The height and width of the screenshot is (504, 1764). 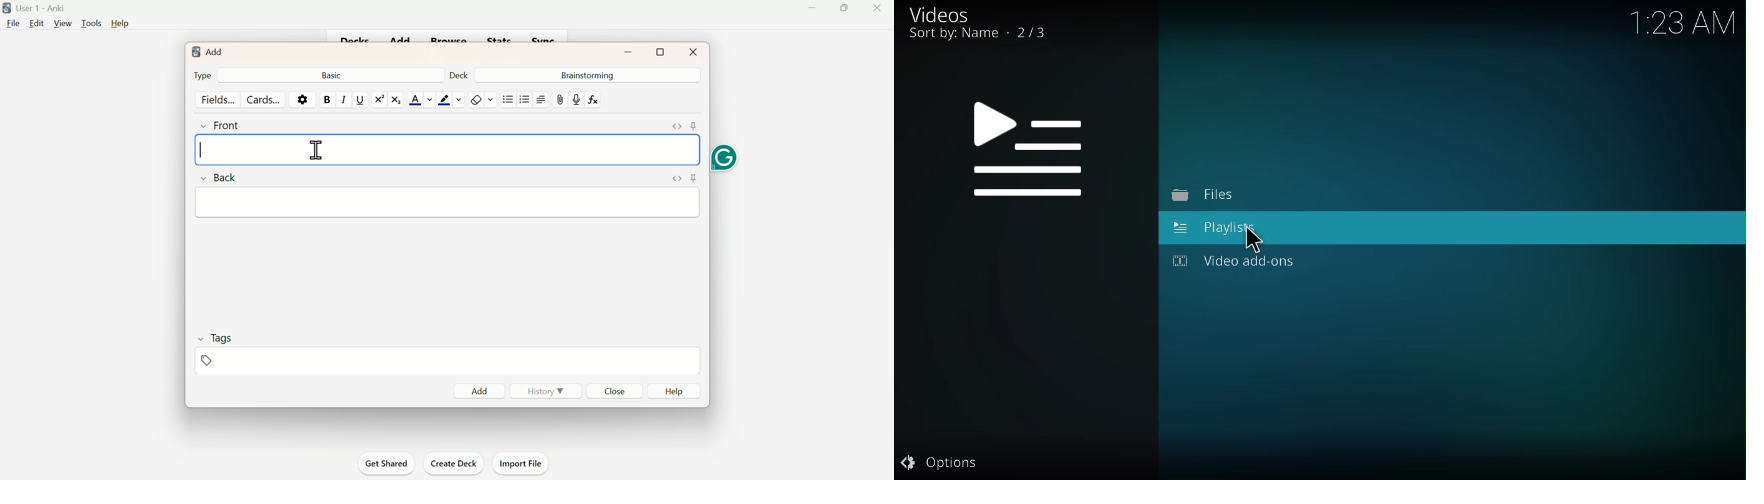 I want to click on sort by name, so click(x=981, y=36).